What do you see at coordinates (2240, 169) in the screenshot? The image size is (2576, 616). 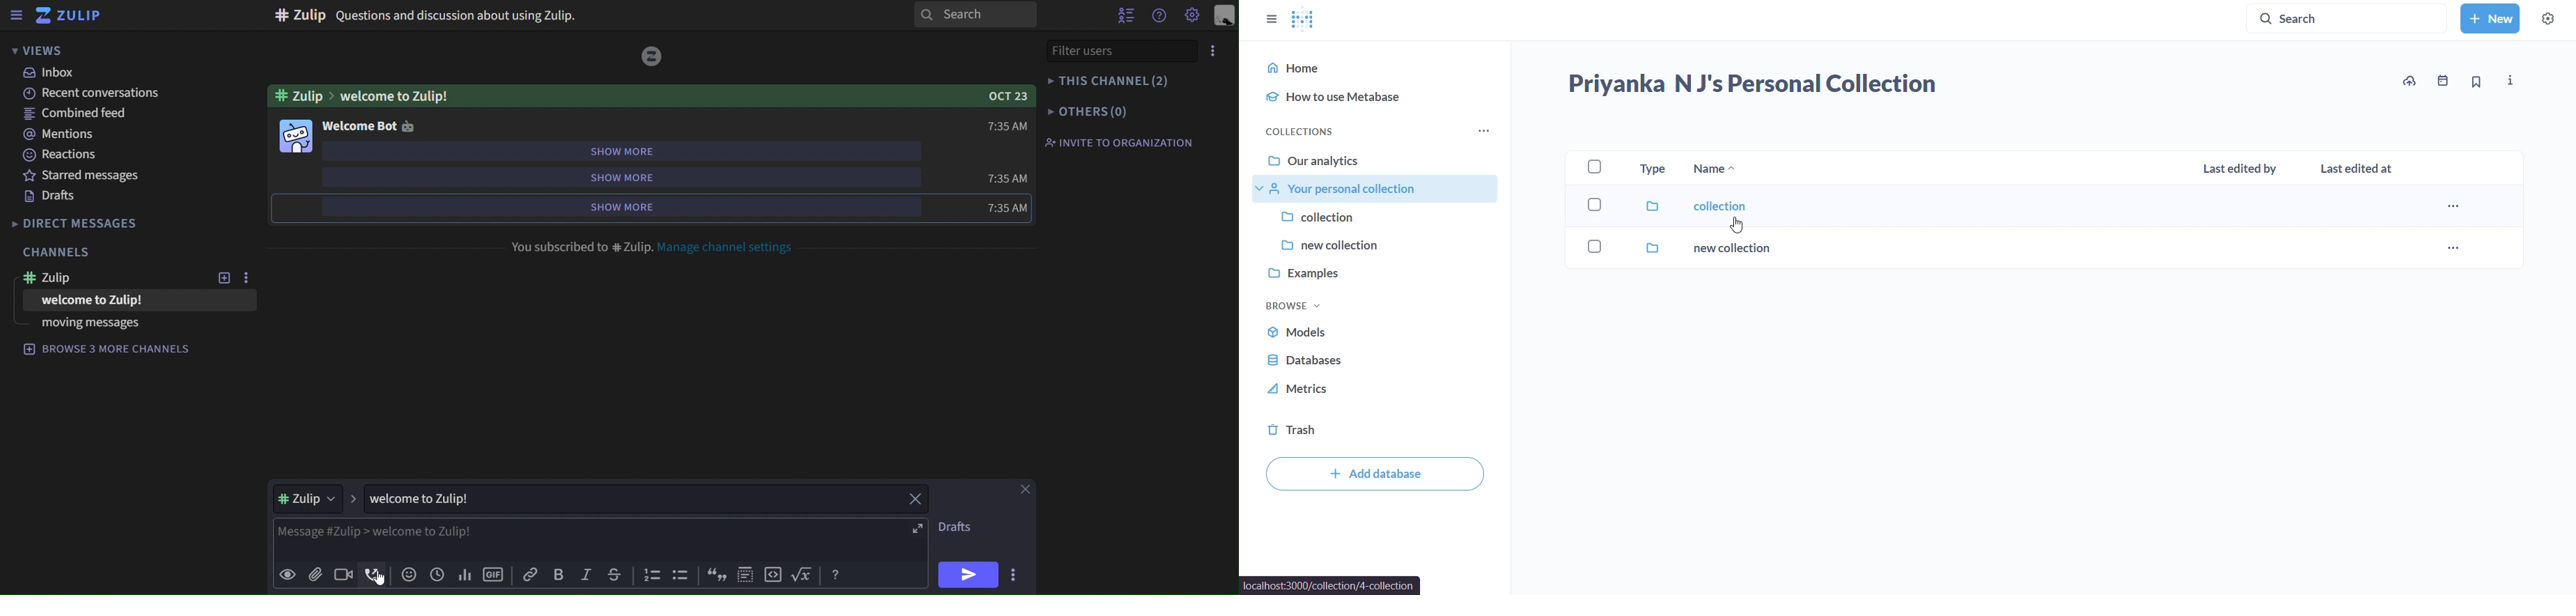 I see `last edited by` at bounding box center [2240, 169].